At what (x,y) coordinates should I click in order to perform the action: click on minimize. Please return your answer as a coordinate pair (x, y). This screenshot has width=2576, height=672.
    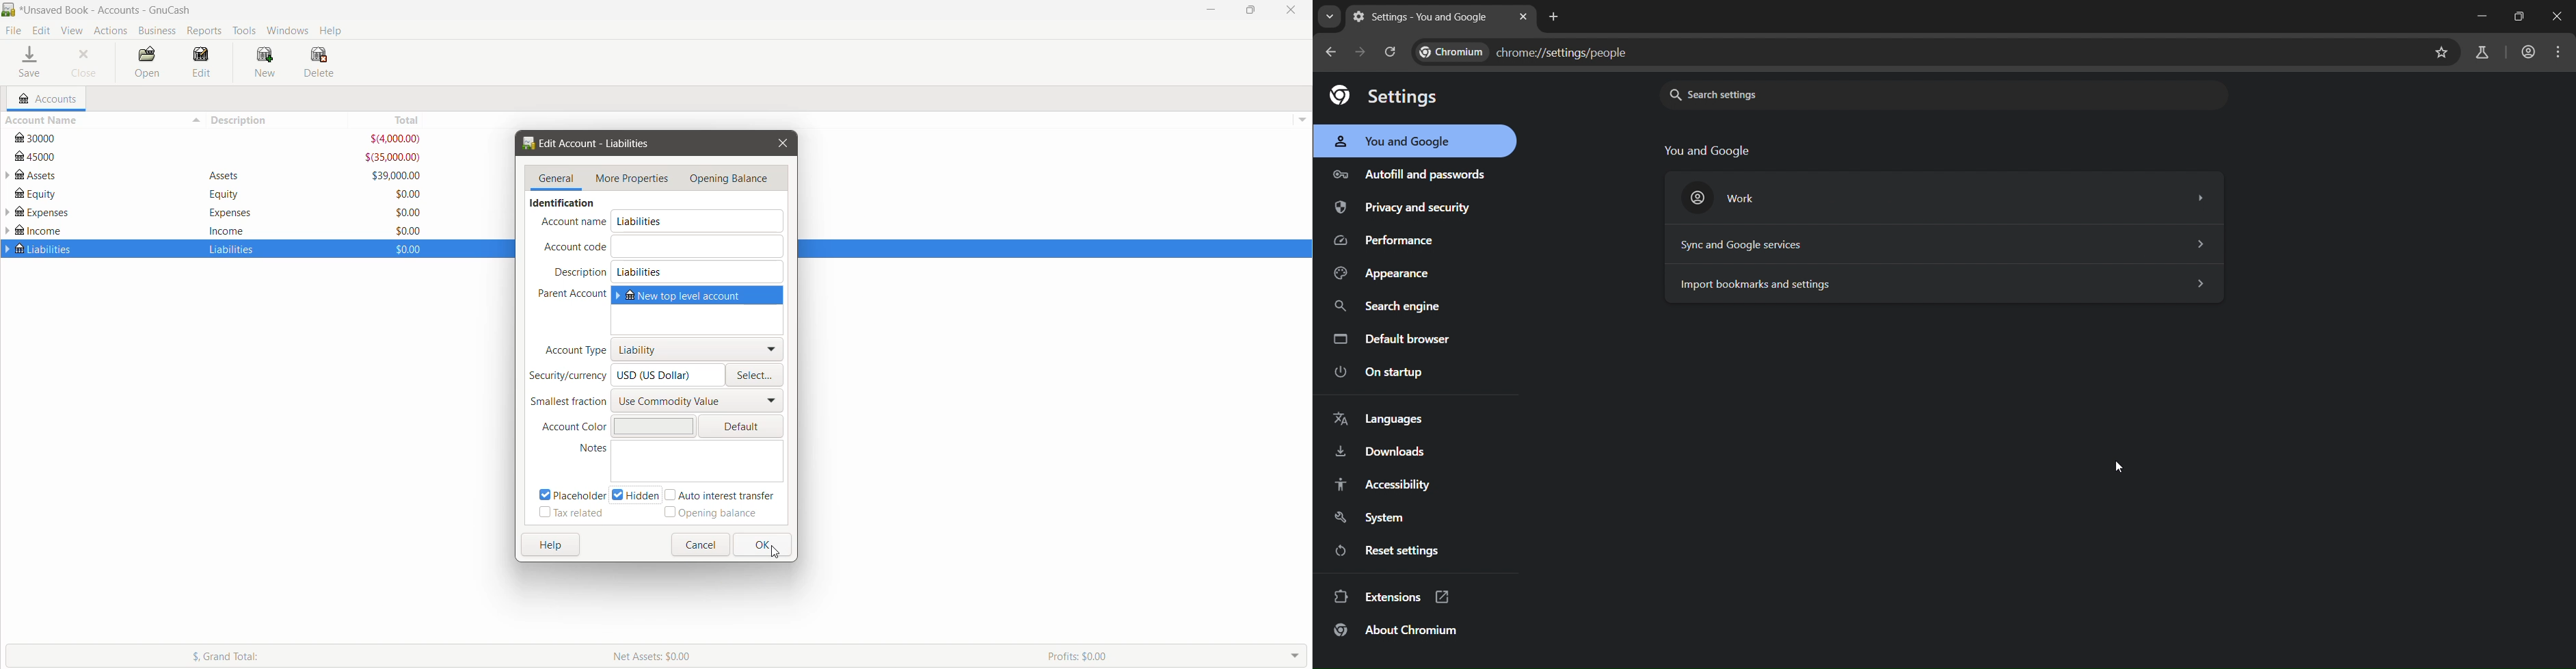
    Looking at the image, I should click on (2469, 18).